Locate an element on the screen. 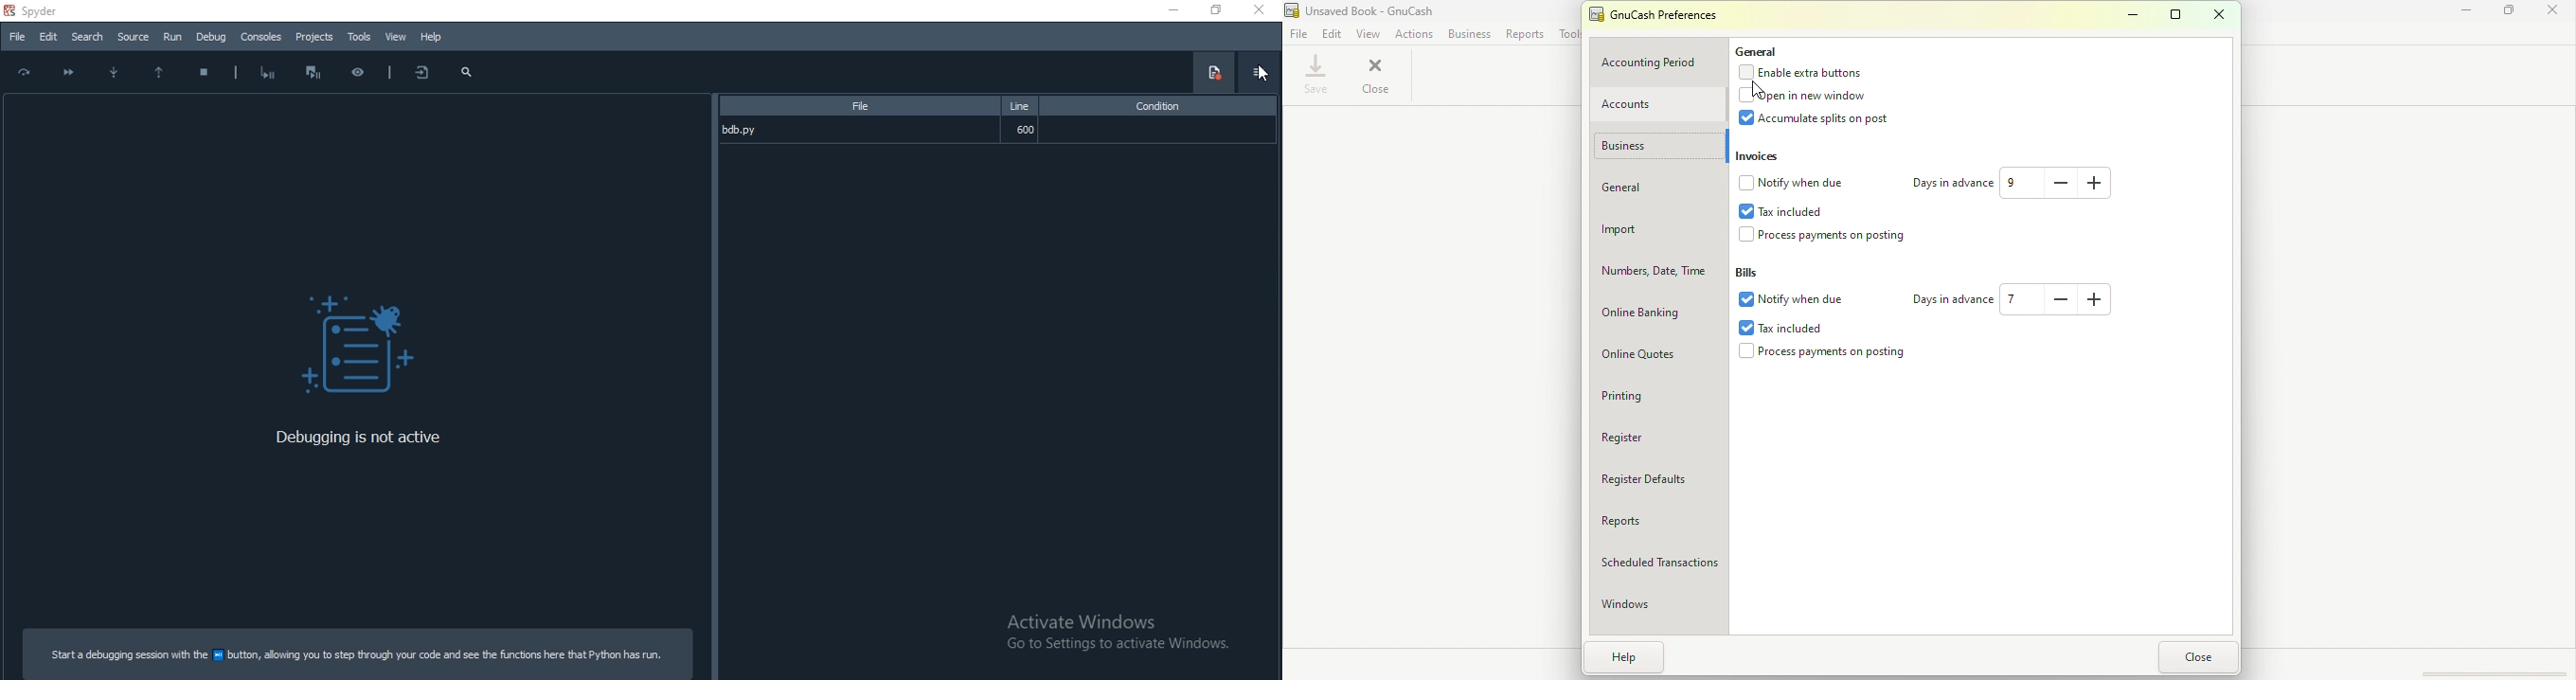 The image size is (2576, 700). Tools is located at coordinates (1565, 33).